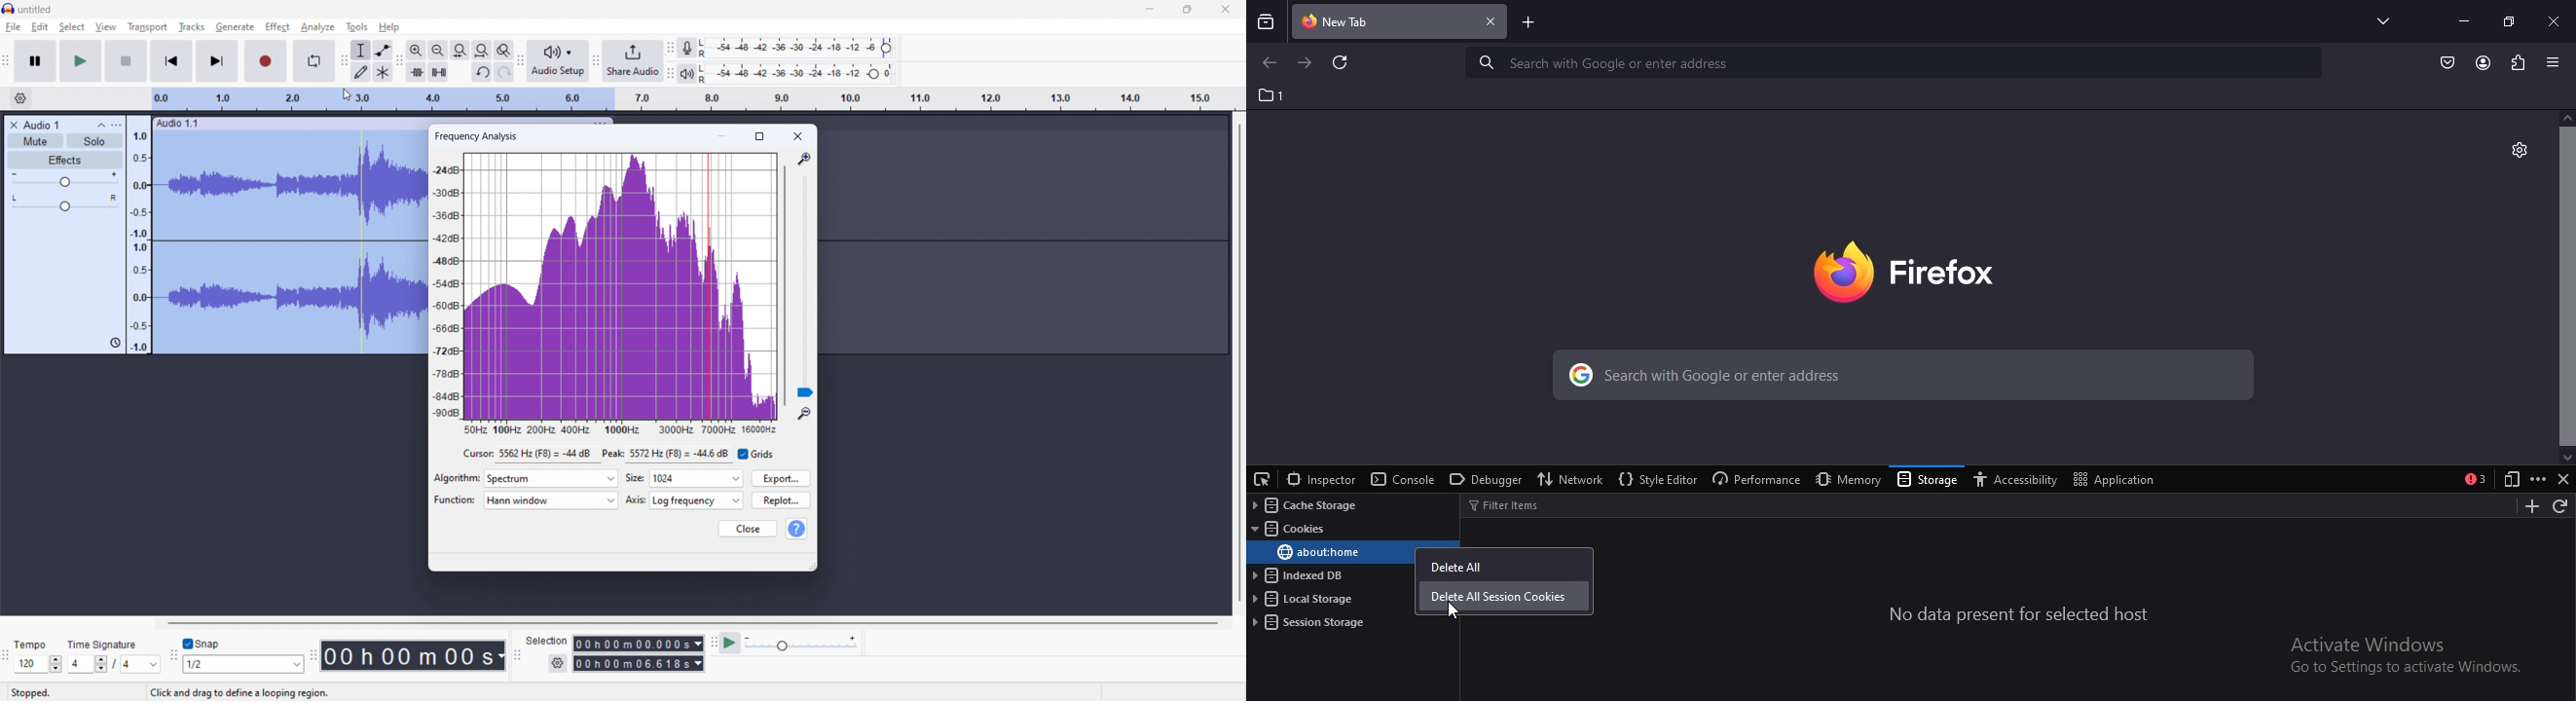 The width and height of the screenshot is (2576, 728). What do you see at coordinates (2448, 61) in the screenshot?
I see `save to pocket` at bounding box center [2448, 61].